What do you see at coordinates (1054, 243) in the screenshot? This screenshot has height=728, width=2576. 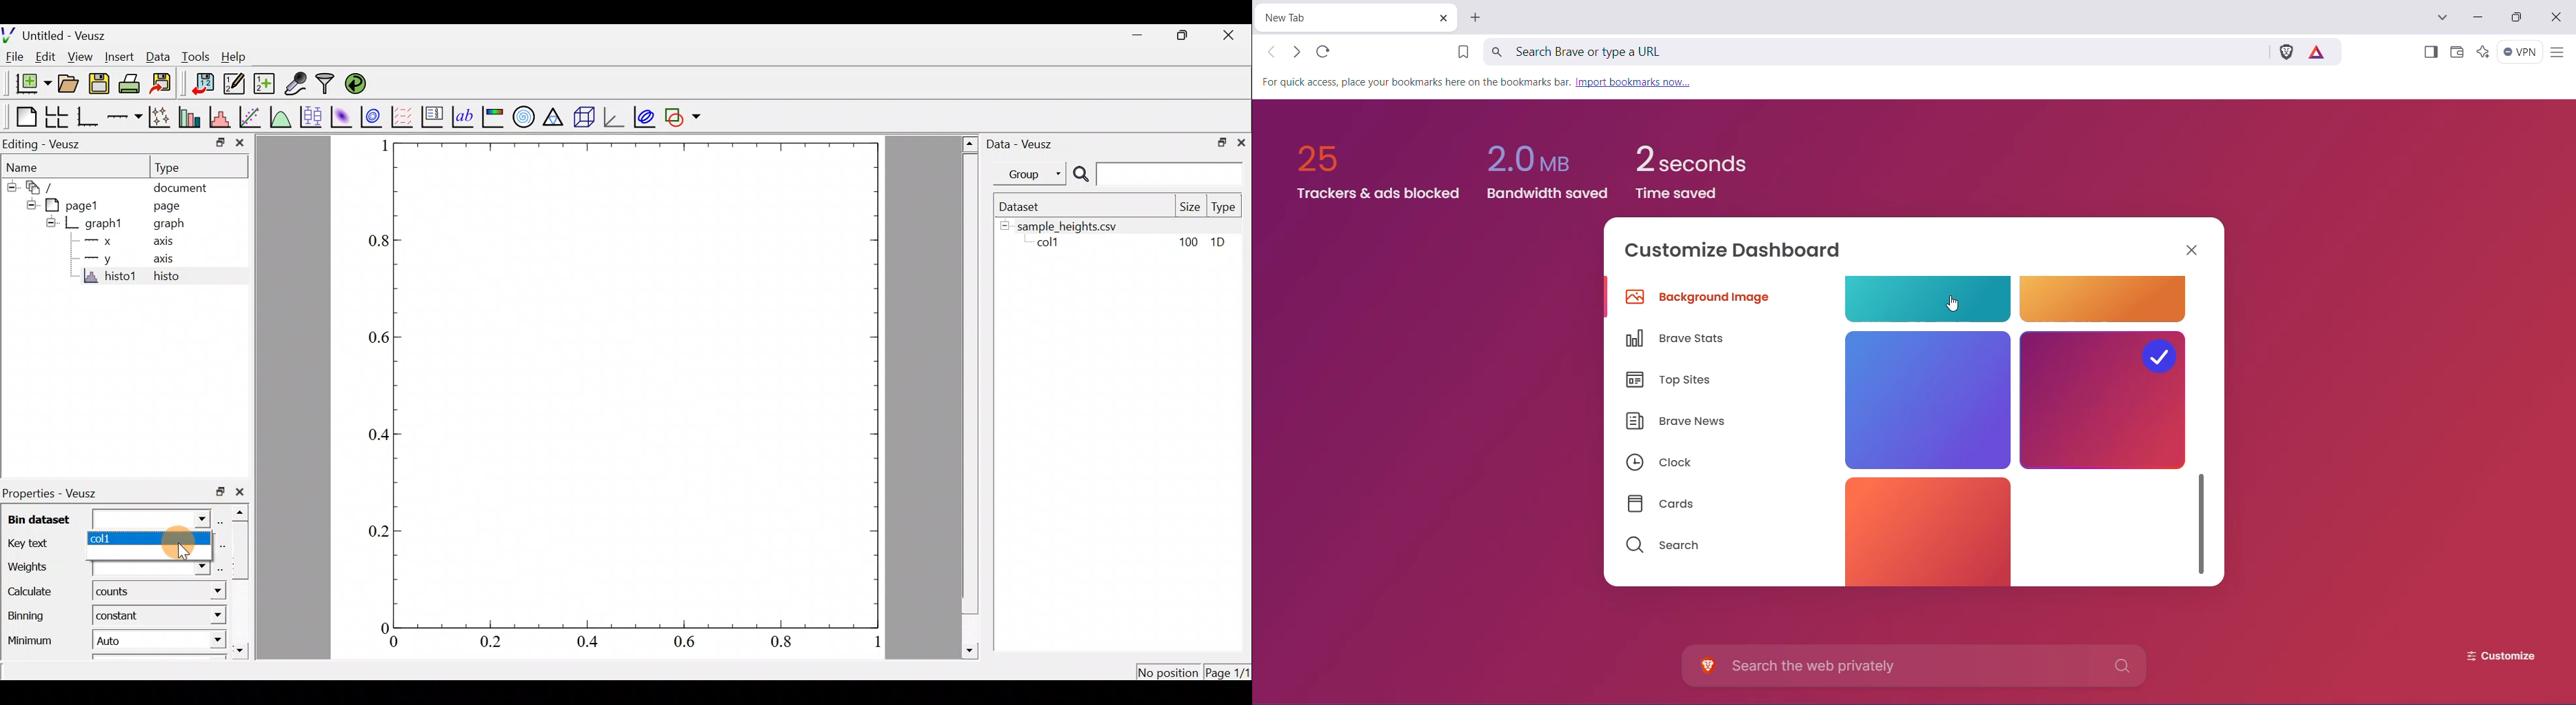 I see `coll` at bounding box center [1054, 243].